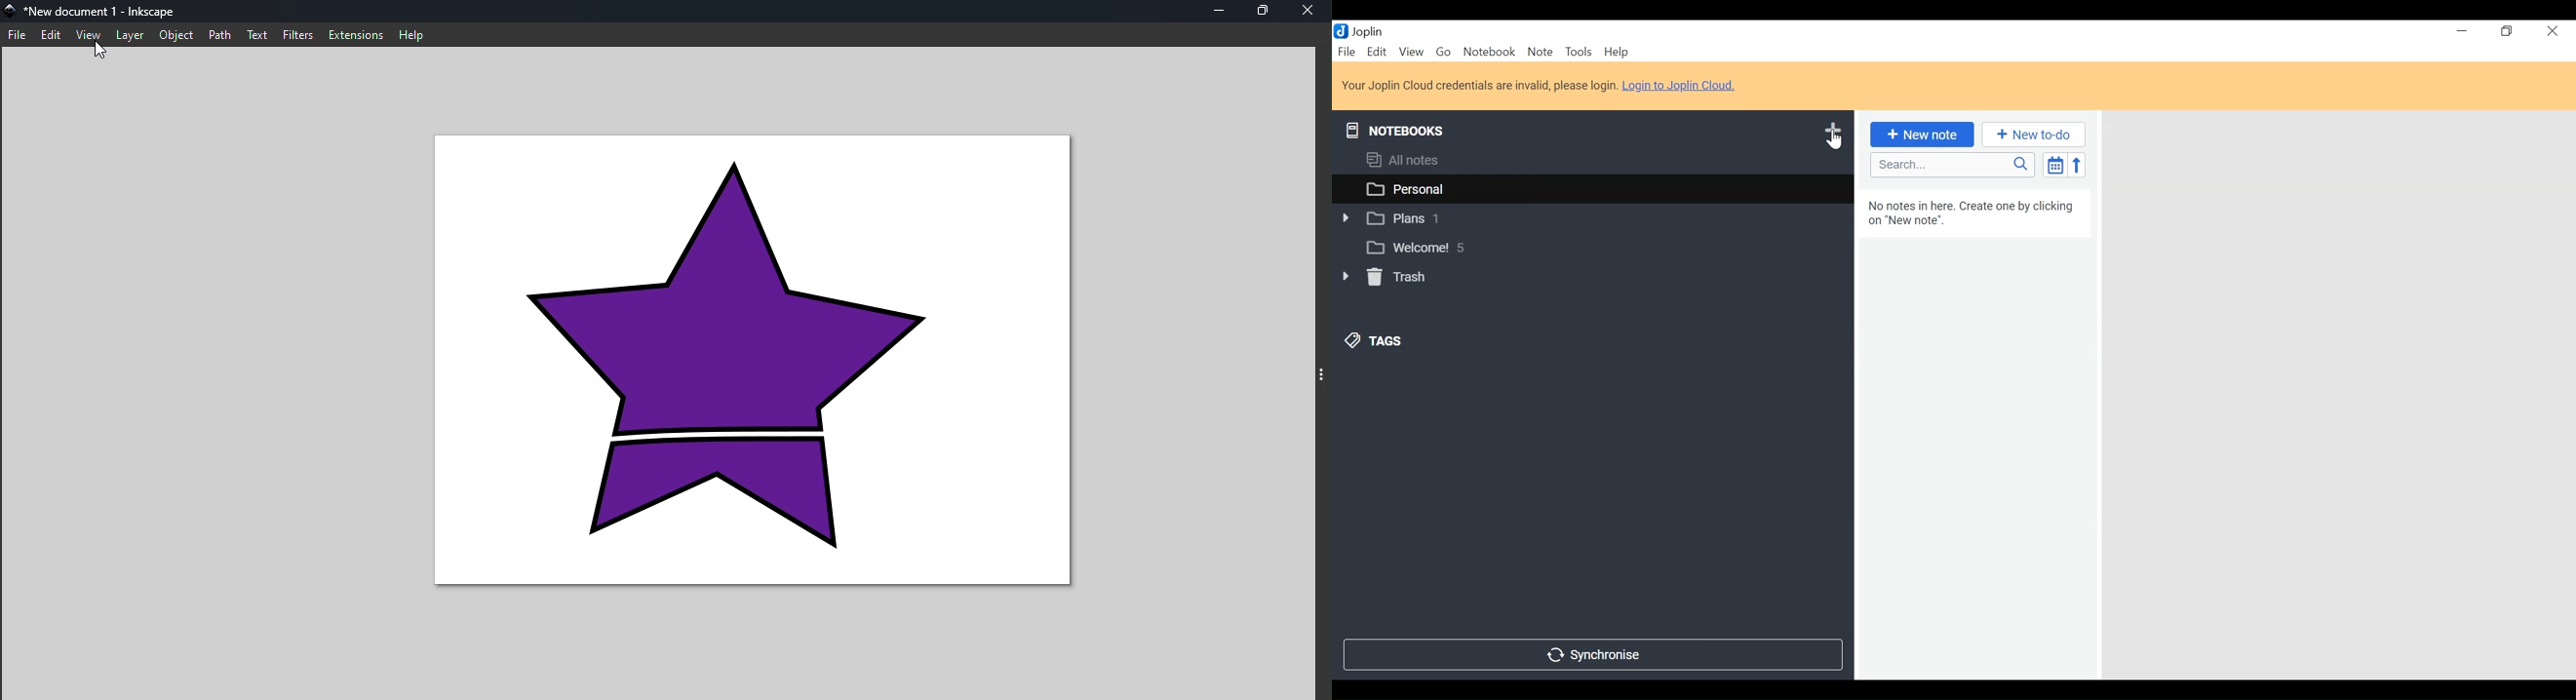  What do you see at coordinates (18, 35) in the screenshot?
I see `File` at bounding box center [18, 35].